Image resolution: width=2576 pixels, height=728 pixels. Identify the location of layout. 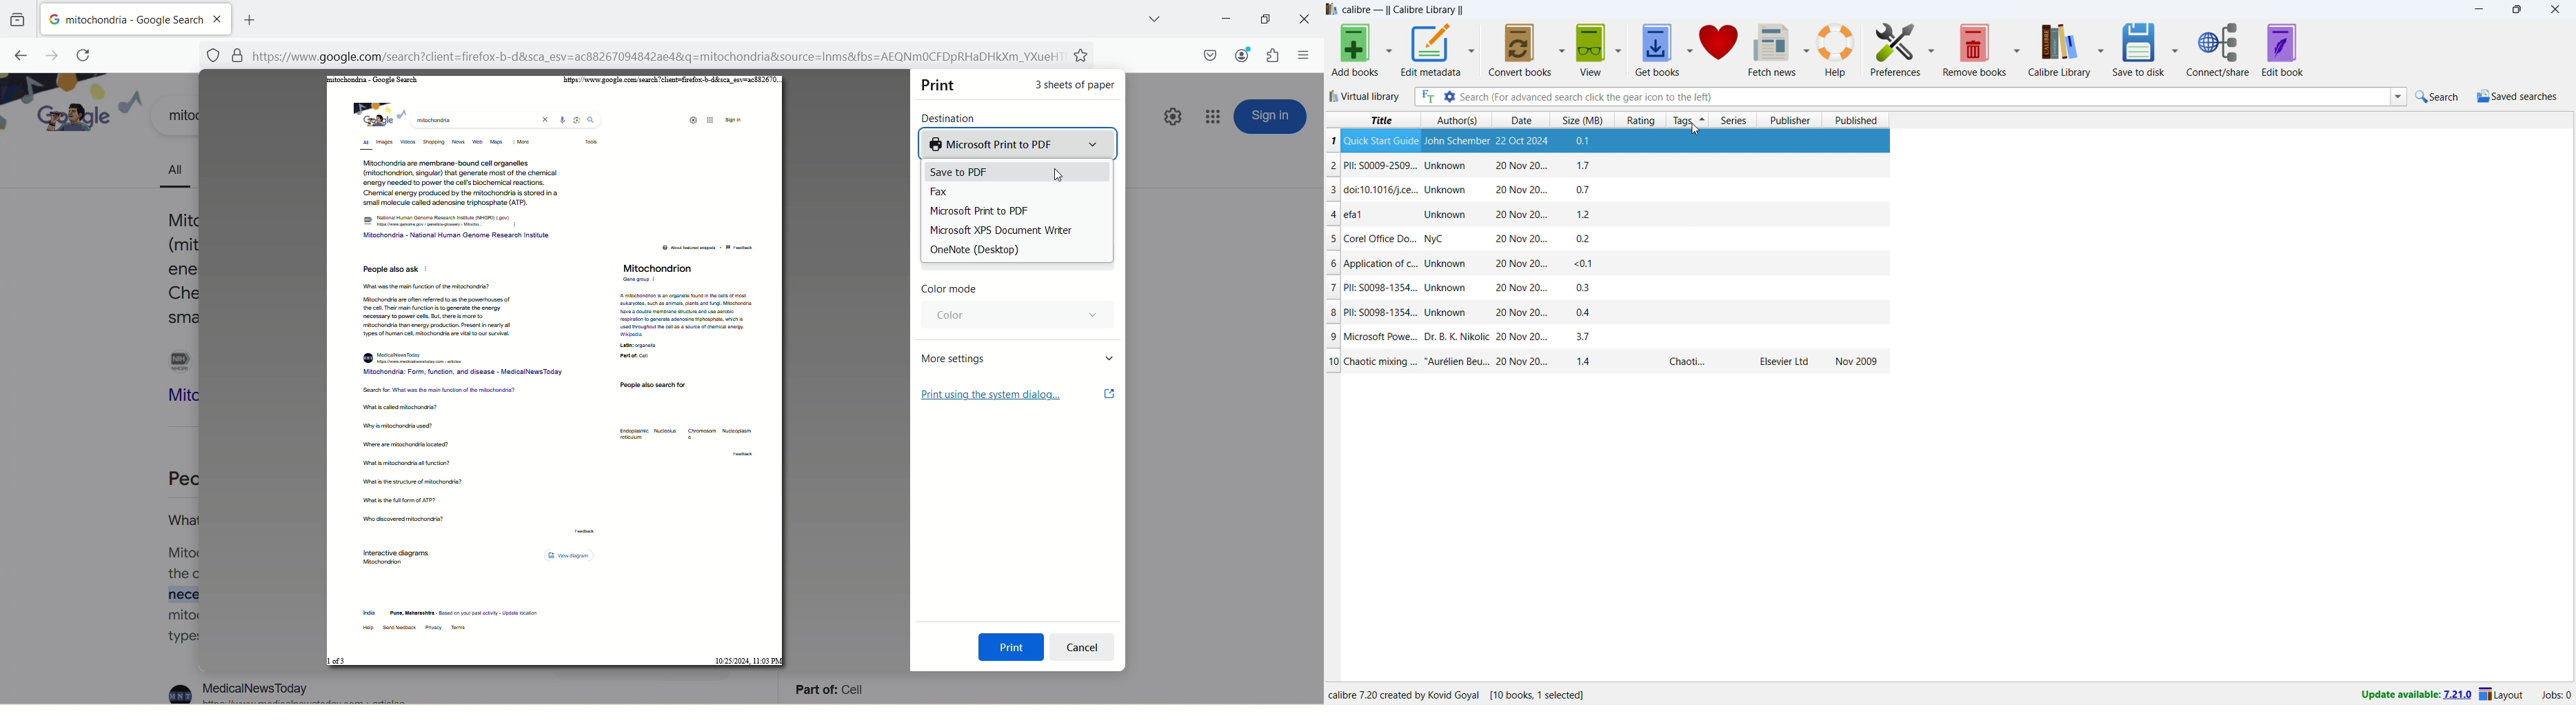
(2504, 695).